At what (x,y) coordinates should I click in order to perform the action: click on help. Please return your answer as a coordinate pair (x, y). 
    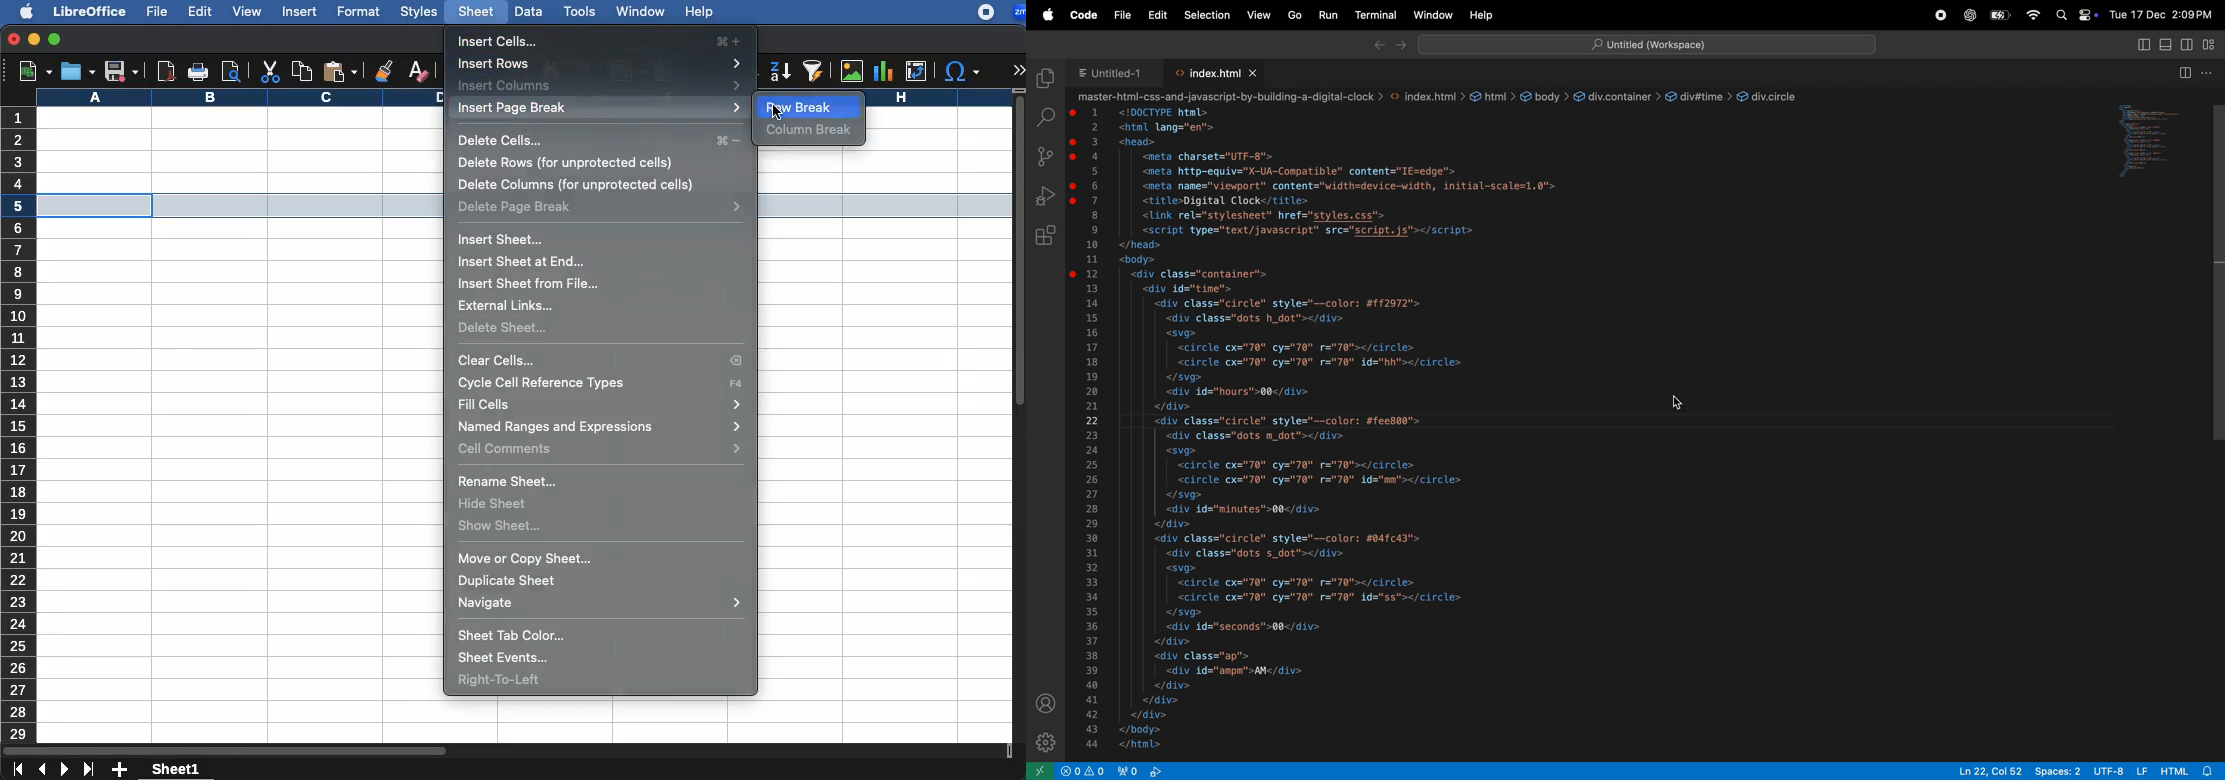
    Looking at the image, I should click on (1483, 15).